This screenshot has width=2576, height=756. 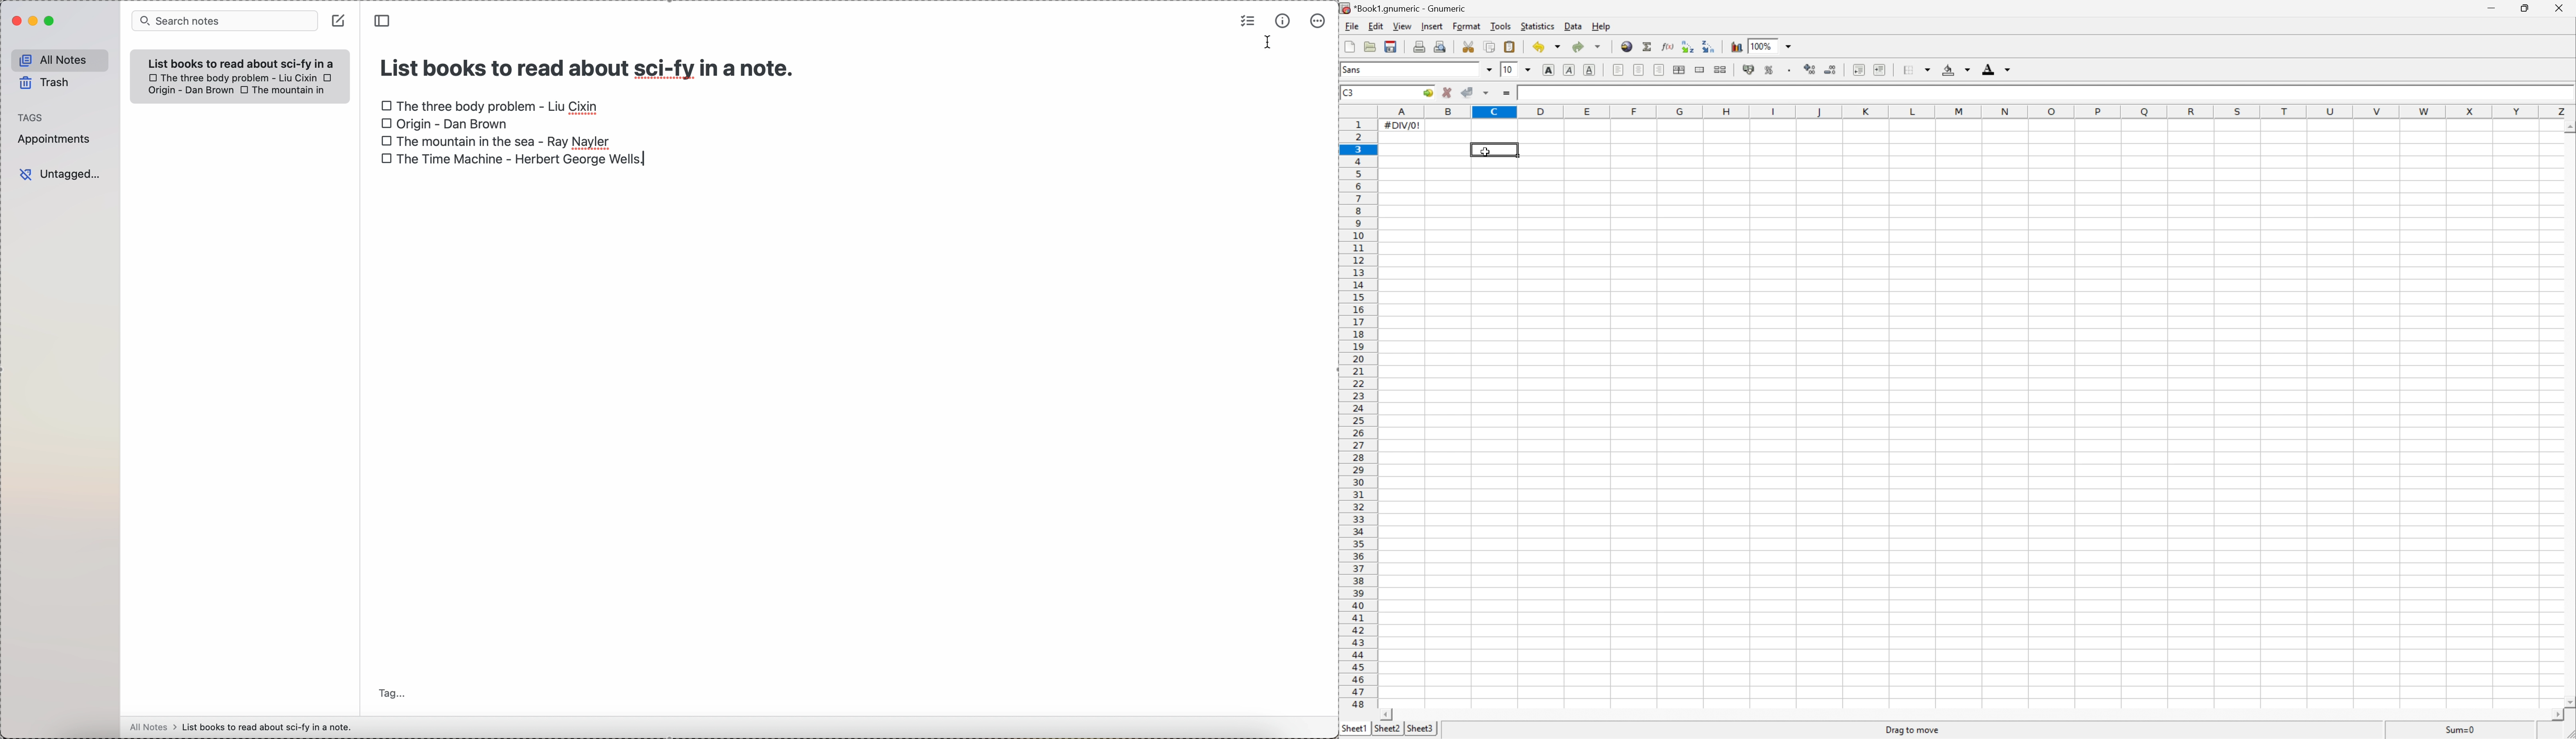 I want to click on Undo, so click(x=1538, y=48).